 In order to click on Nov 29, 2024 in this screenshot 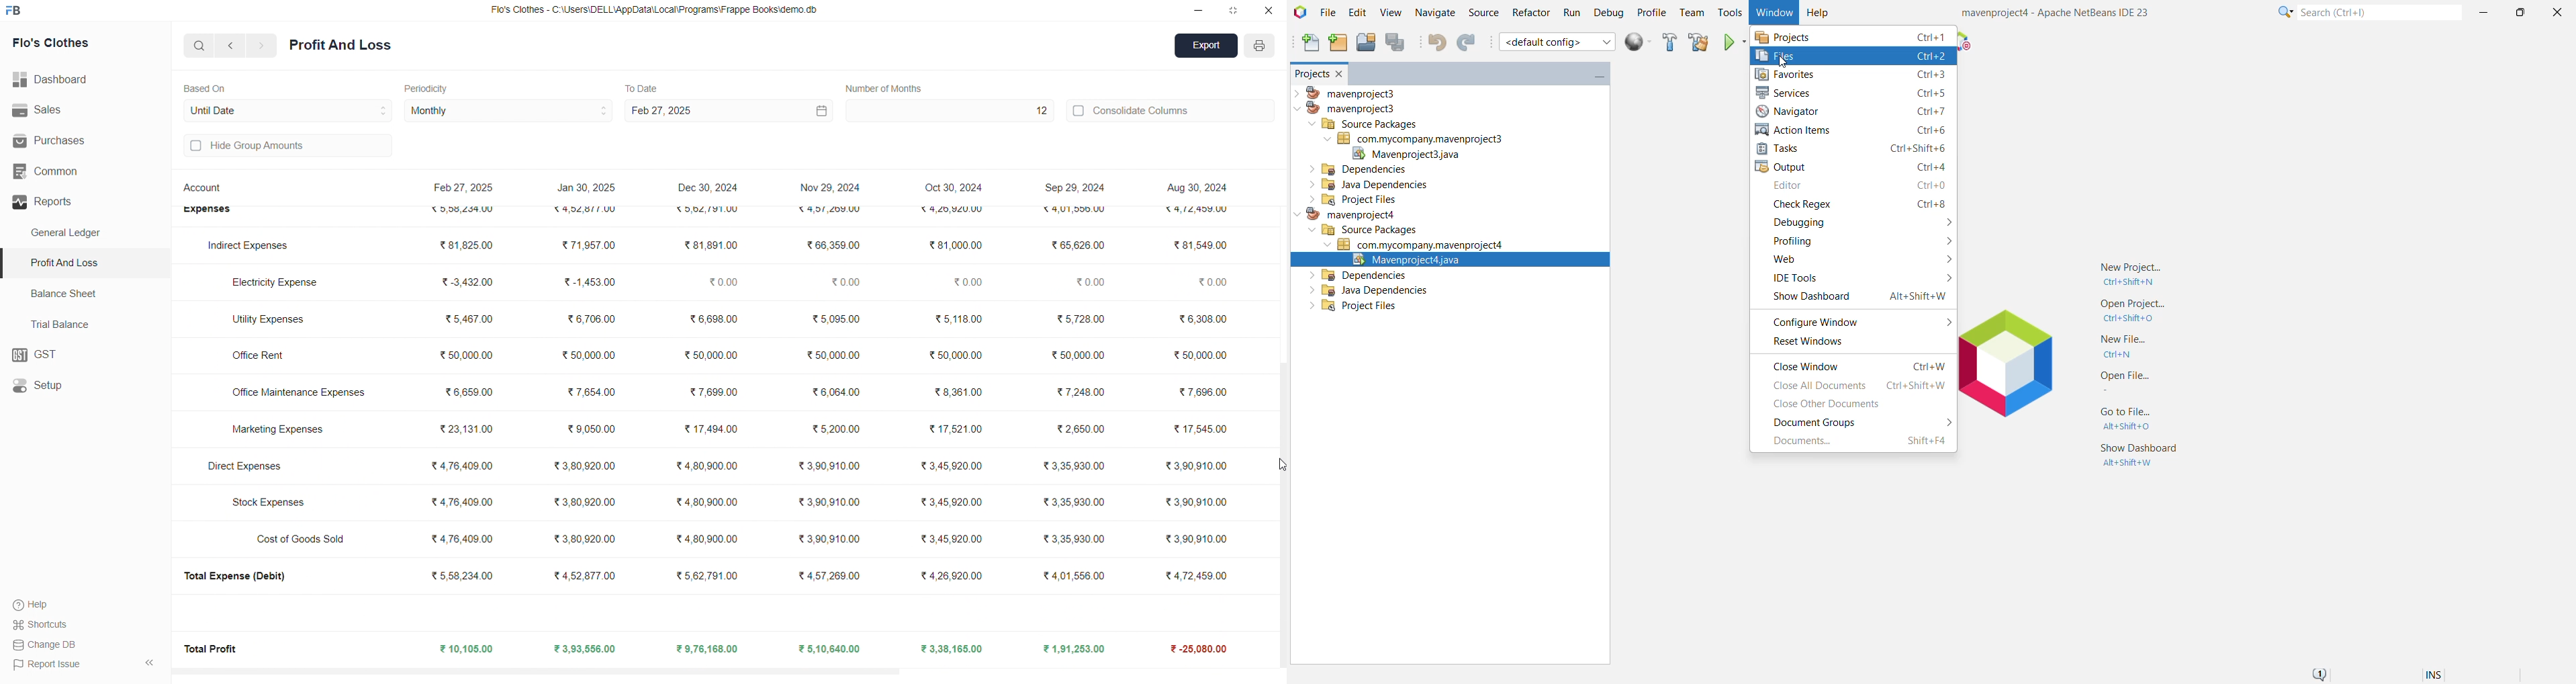, I will do `click(830, 185)`.